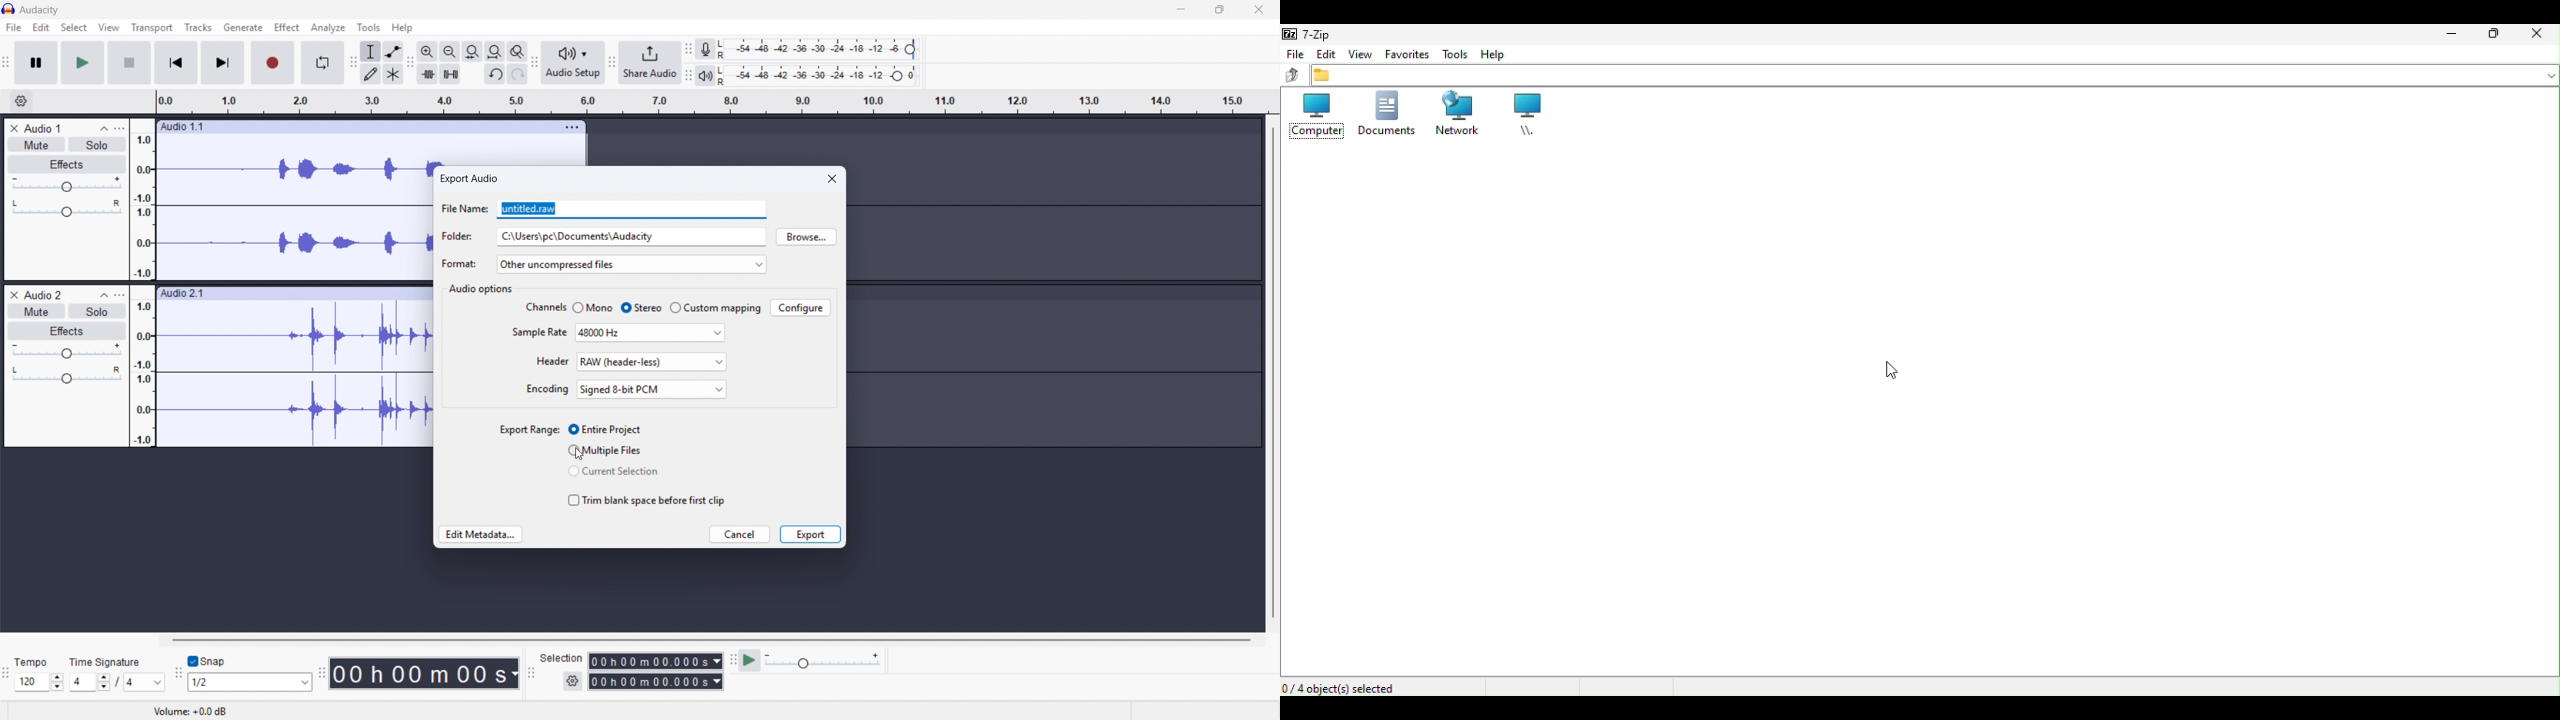  I want to click on Mute , so click(37, 145).